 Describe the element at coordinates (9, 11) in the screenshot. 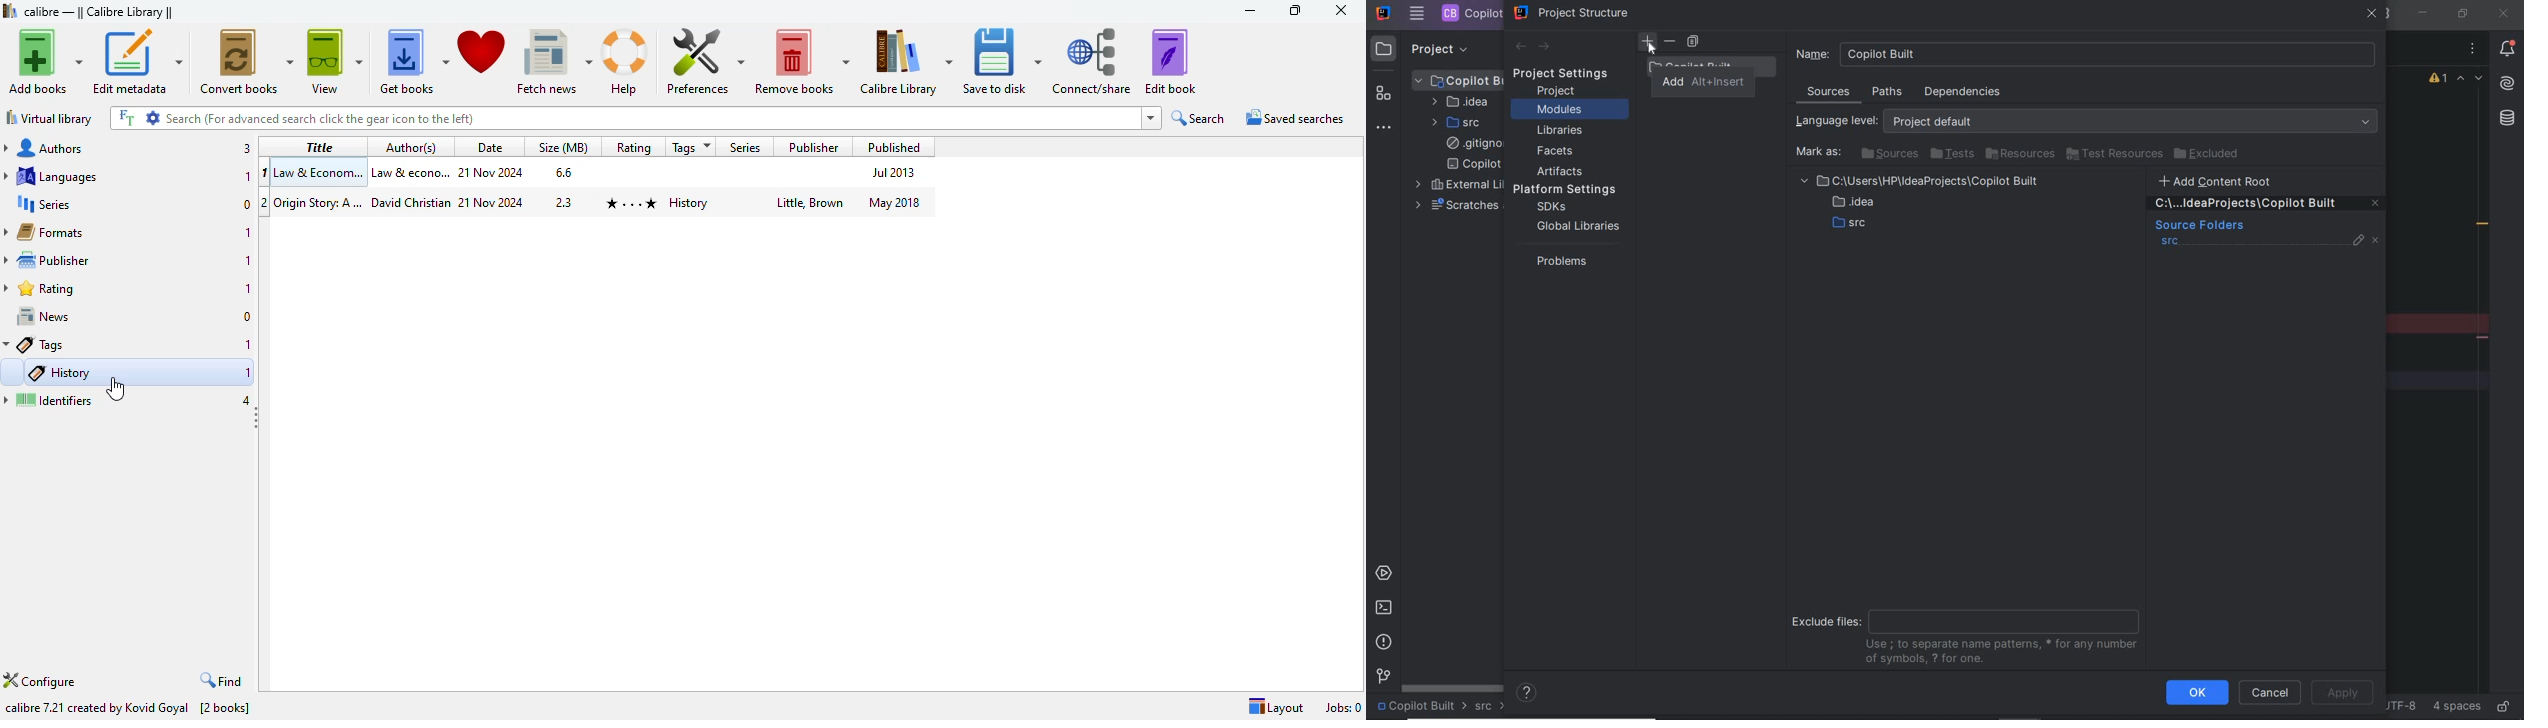

I see `logo` at that location.